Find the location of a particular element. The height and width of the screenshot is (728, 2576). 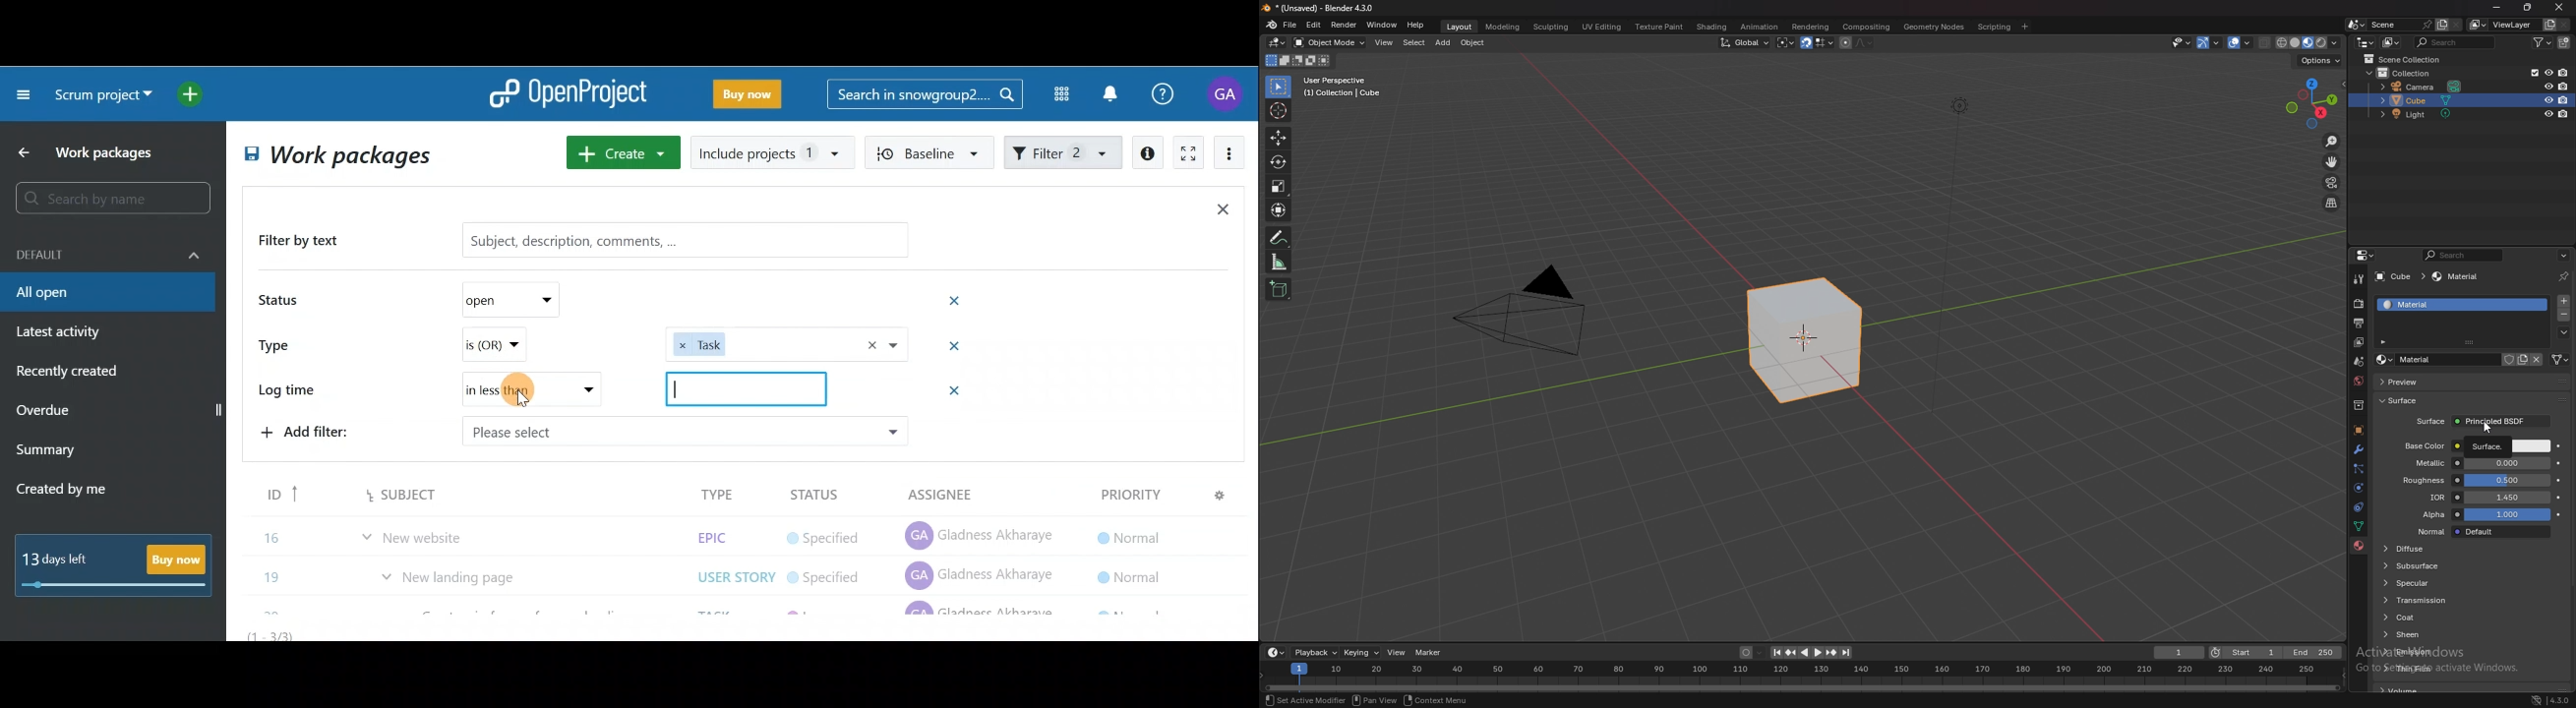

filter is located at coordinates (2546, 42).